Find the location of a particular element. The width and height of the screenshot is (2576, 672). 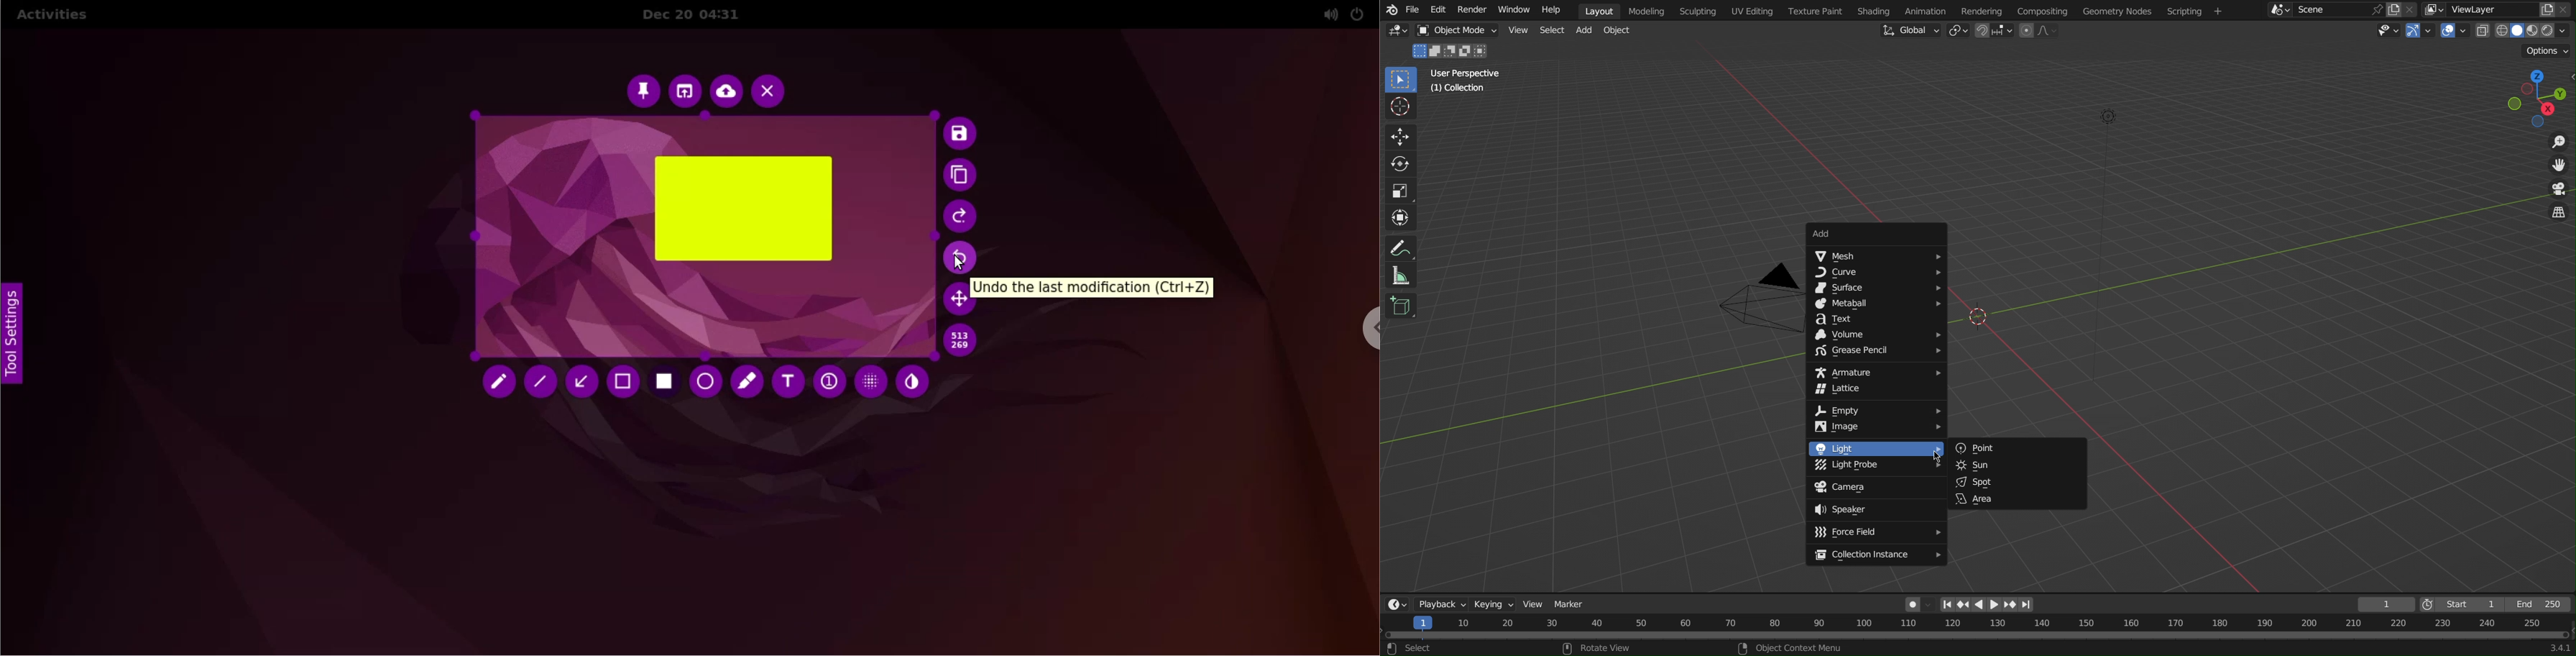

Select is located at coordinates (1552, 30).